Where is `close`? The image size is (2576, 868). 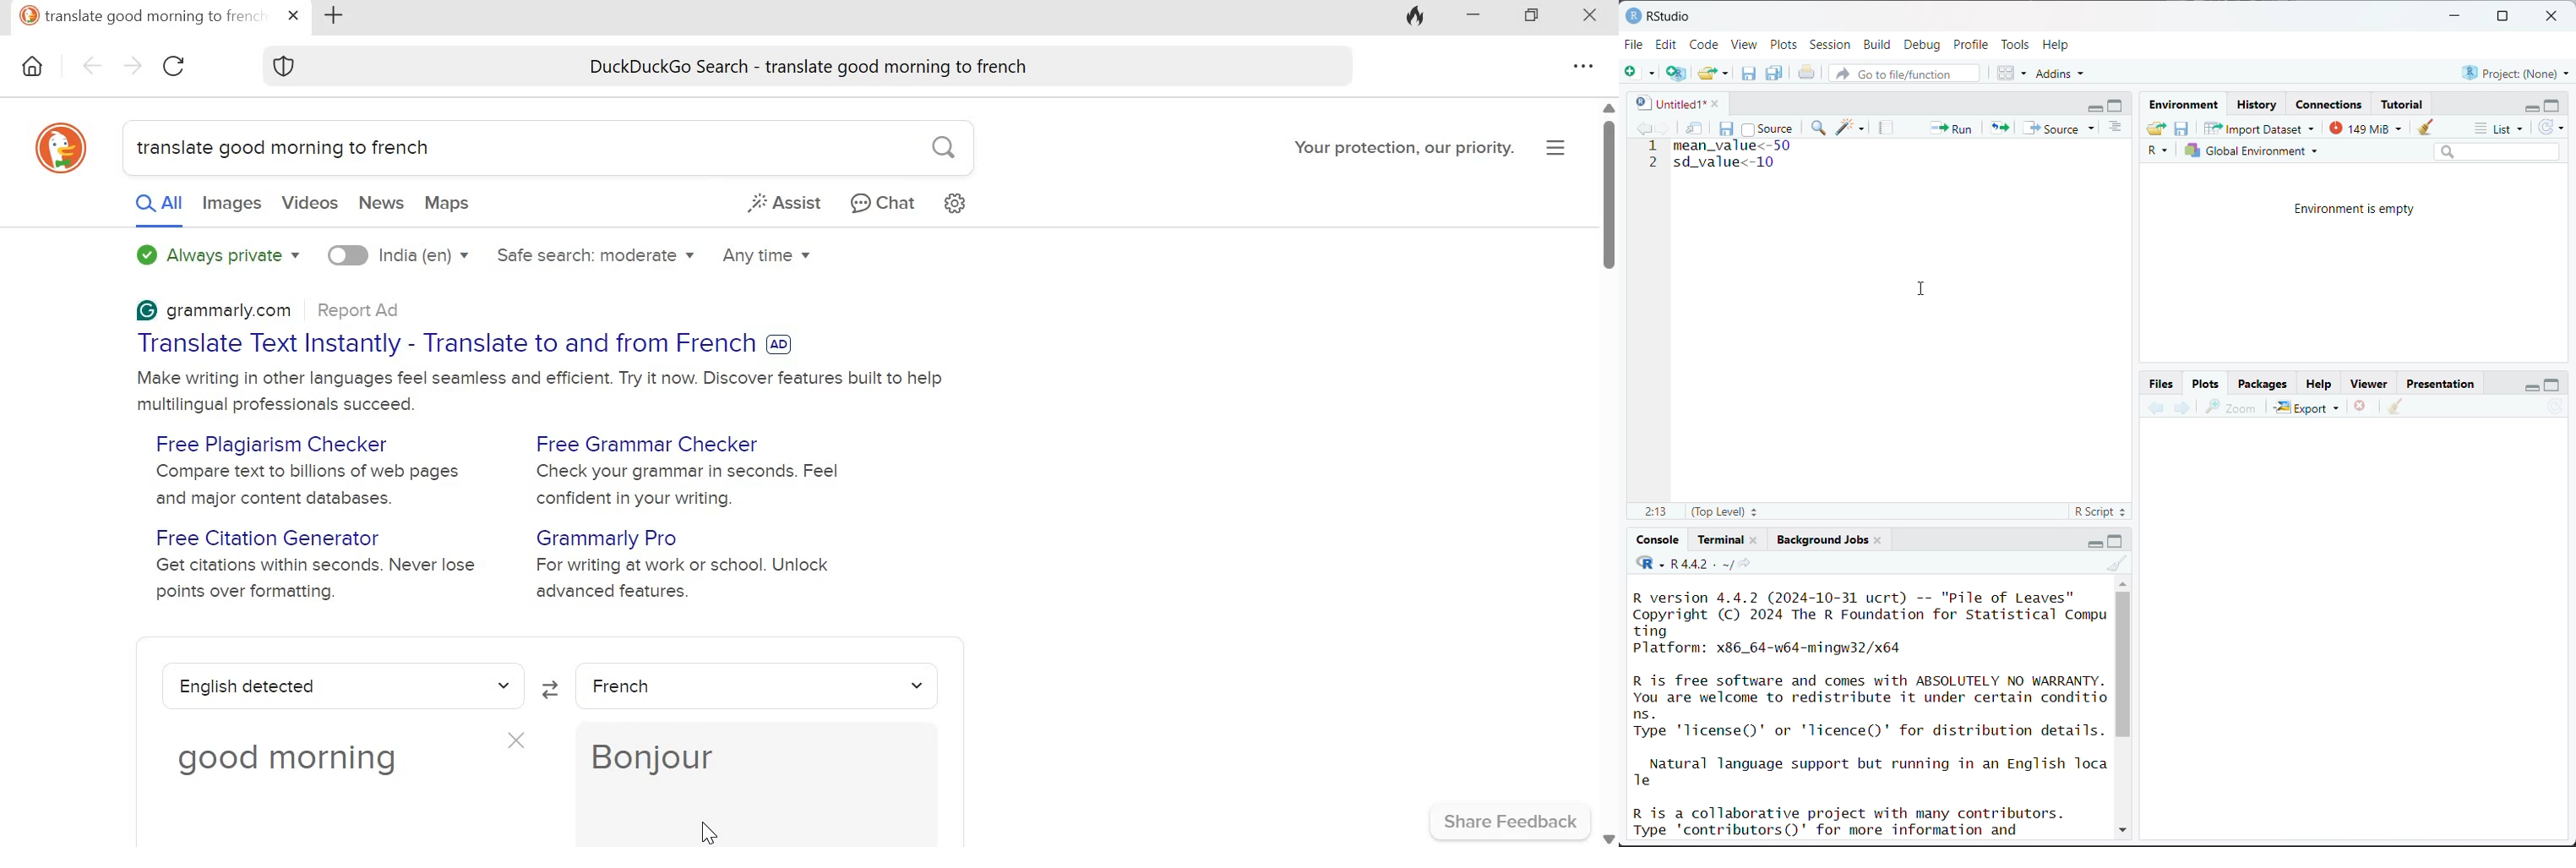 close is located at coordinates (2555, 17).